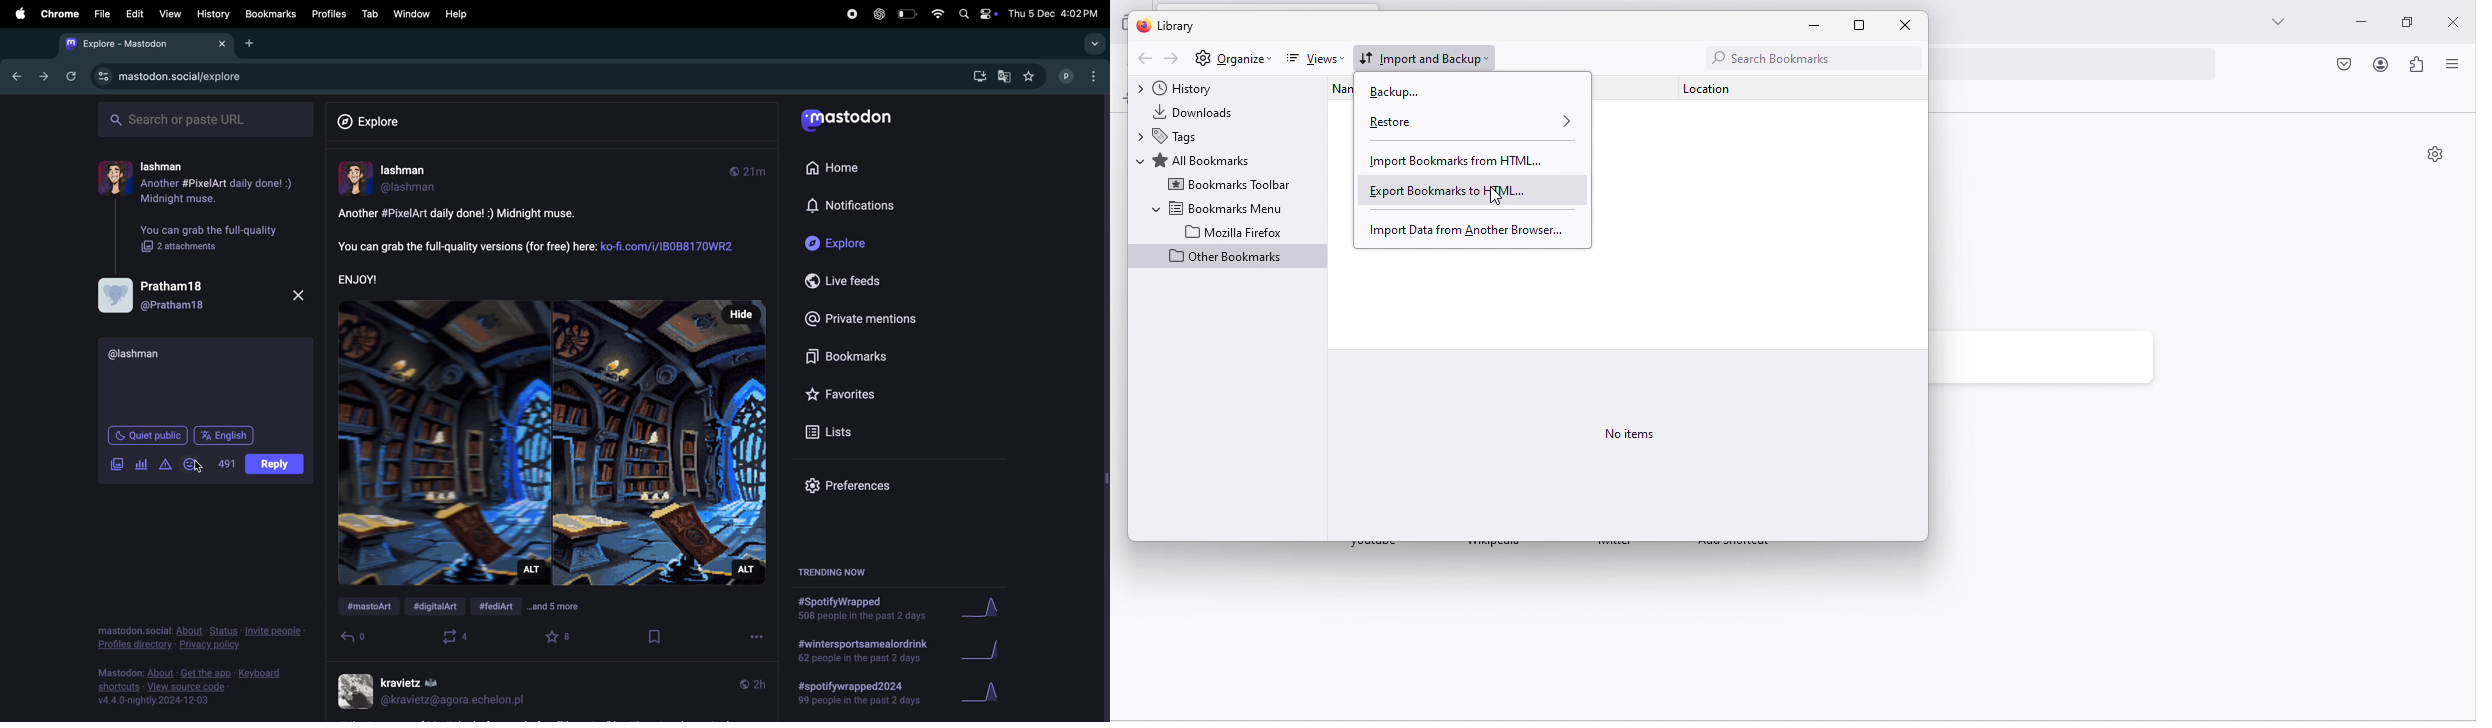 The image size is (2492, 728). I want to click on bookmarks toolbar, so click(1229, 185).